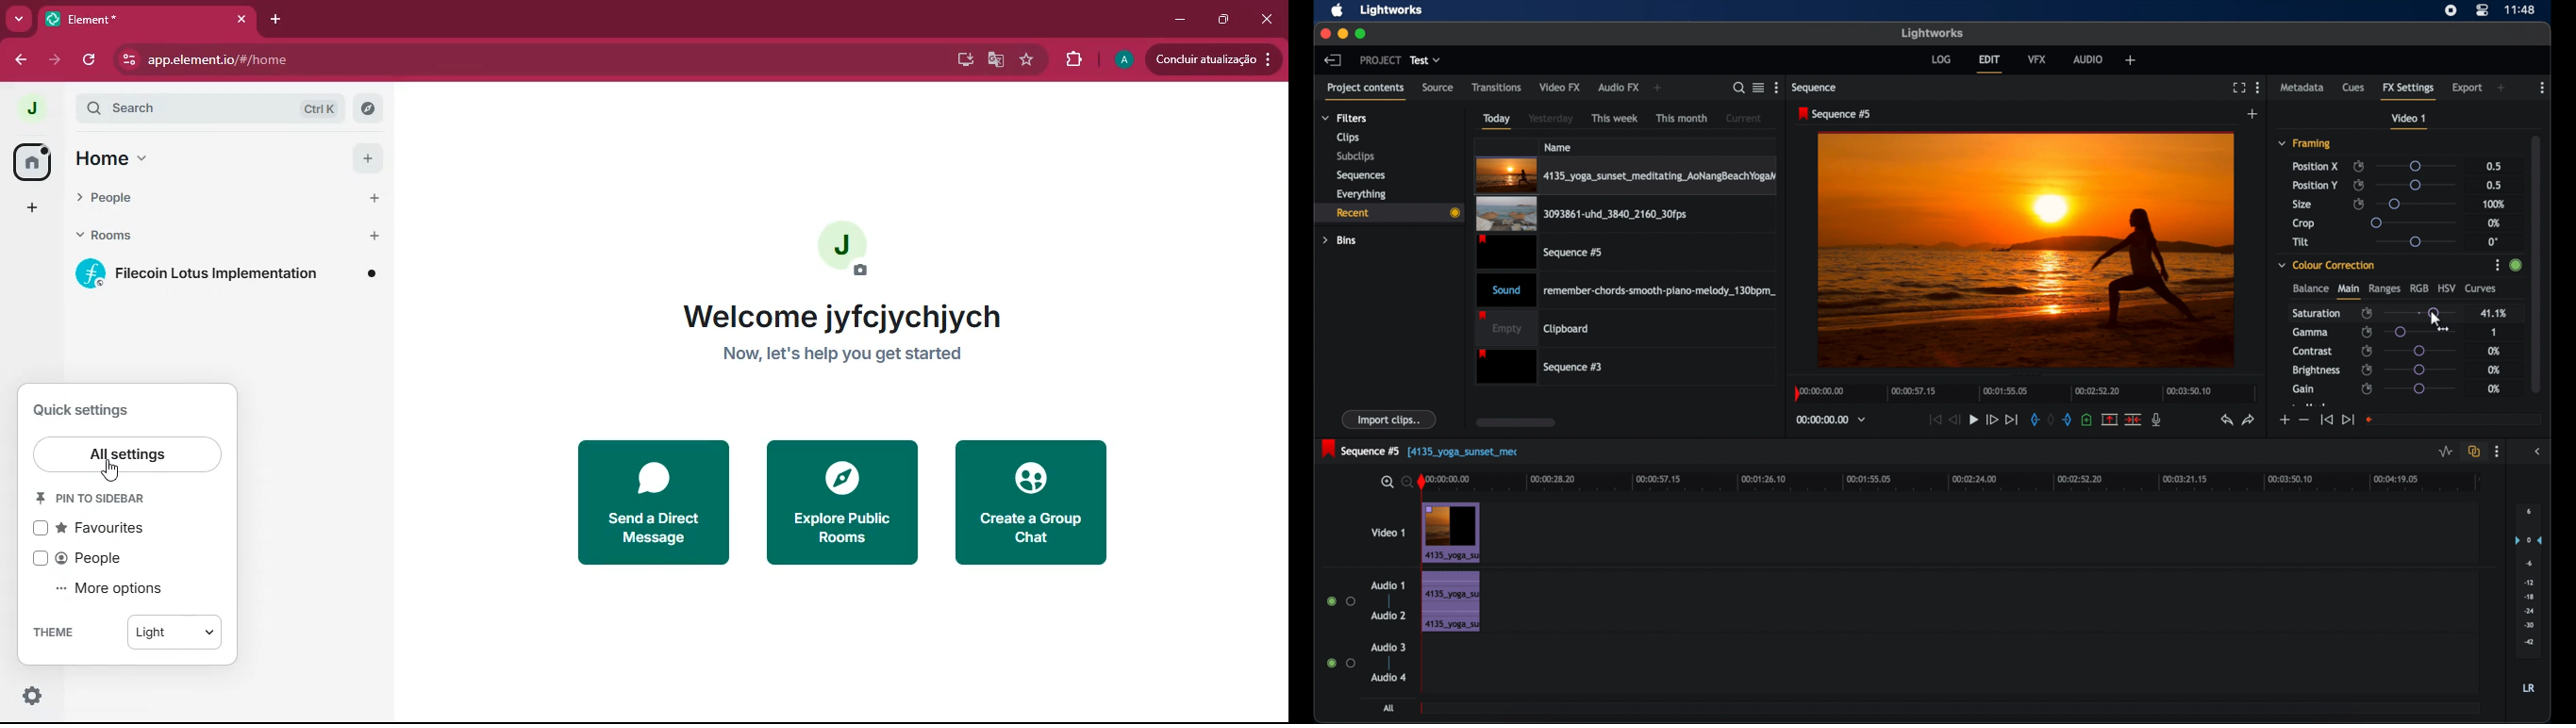 The image size is (2576, 728). Describe the element at coordinates (1960, 483) in the screenshot. I see `timeline scale` at that location.